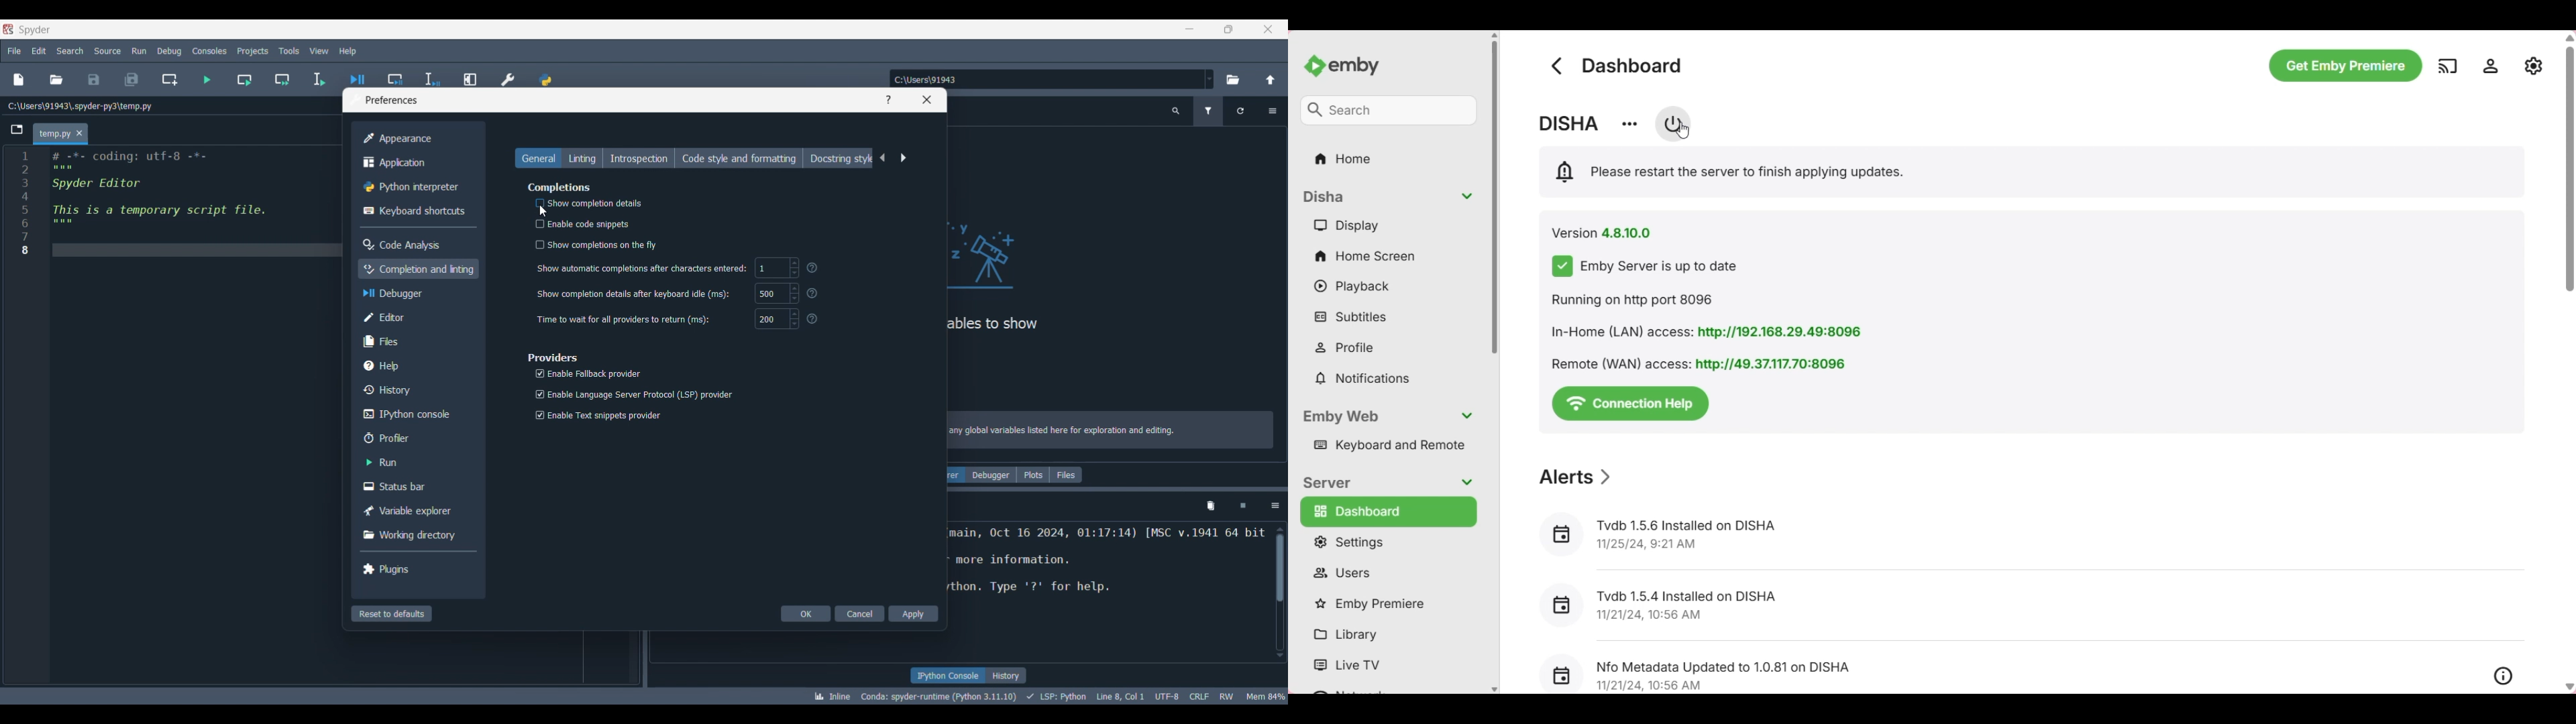 The width and height of the screenshot is (2576, 728). I want to click on Vertical slide bar for left panel, so click(1495, 198).